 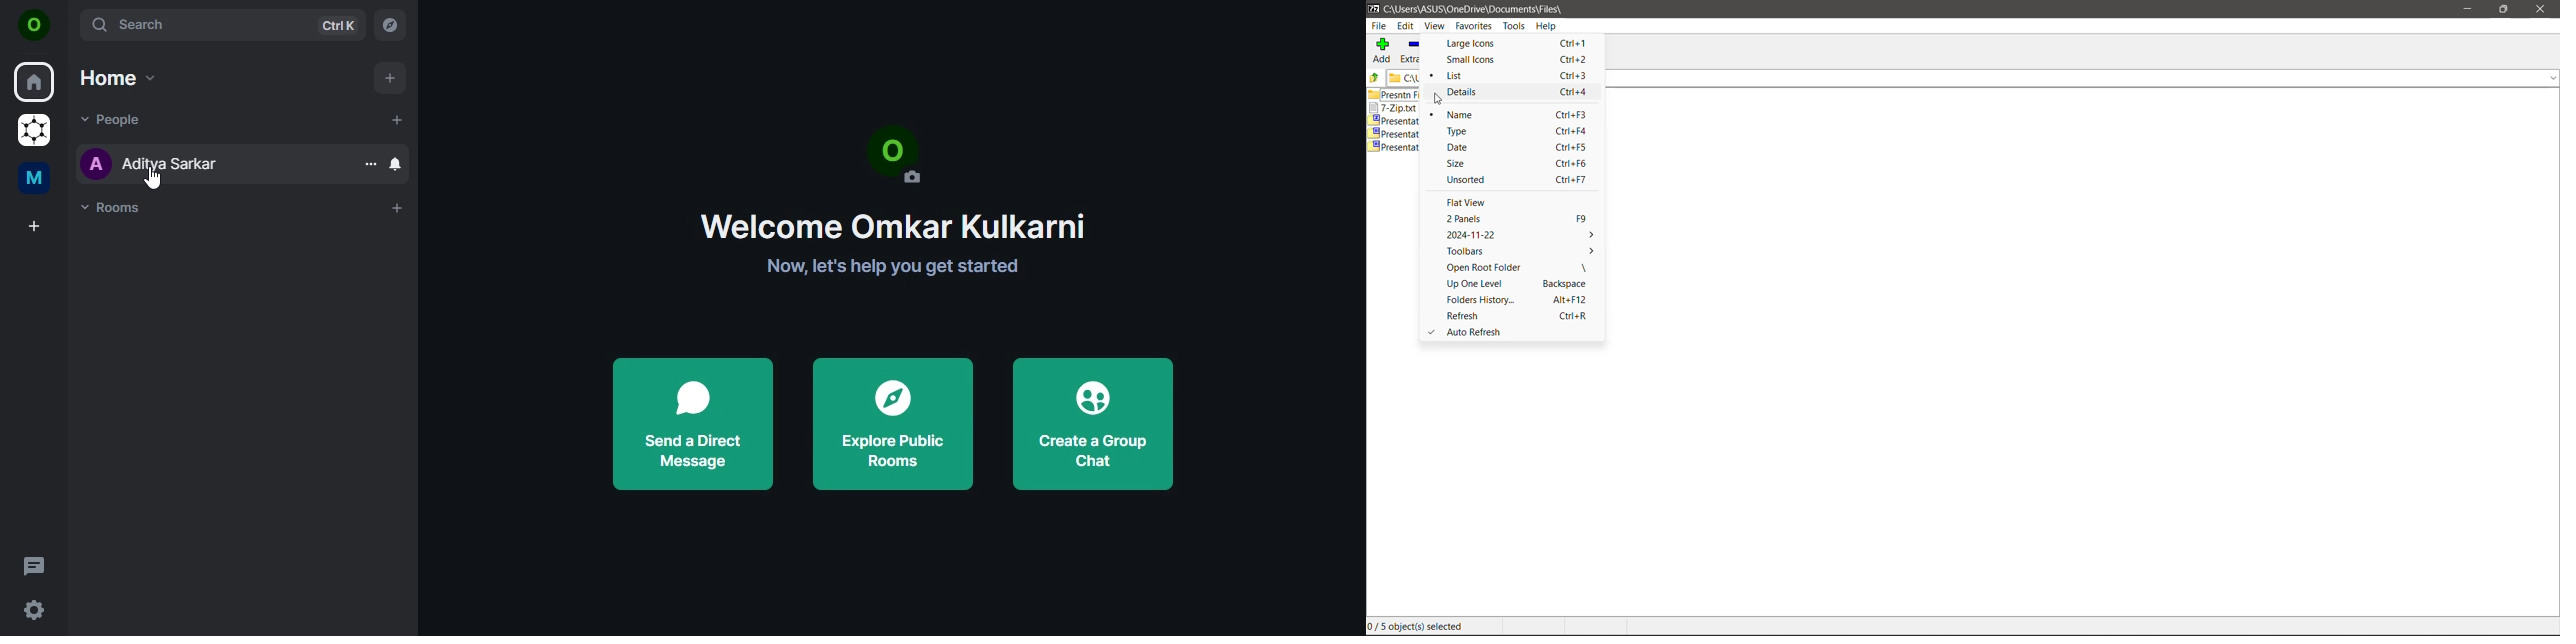 What do you see at coordinates (1516, 163) in the screenshot?
I see `Size` at bounding box center [1516, 163].